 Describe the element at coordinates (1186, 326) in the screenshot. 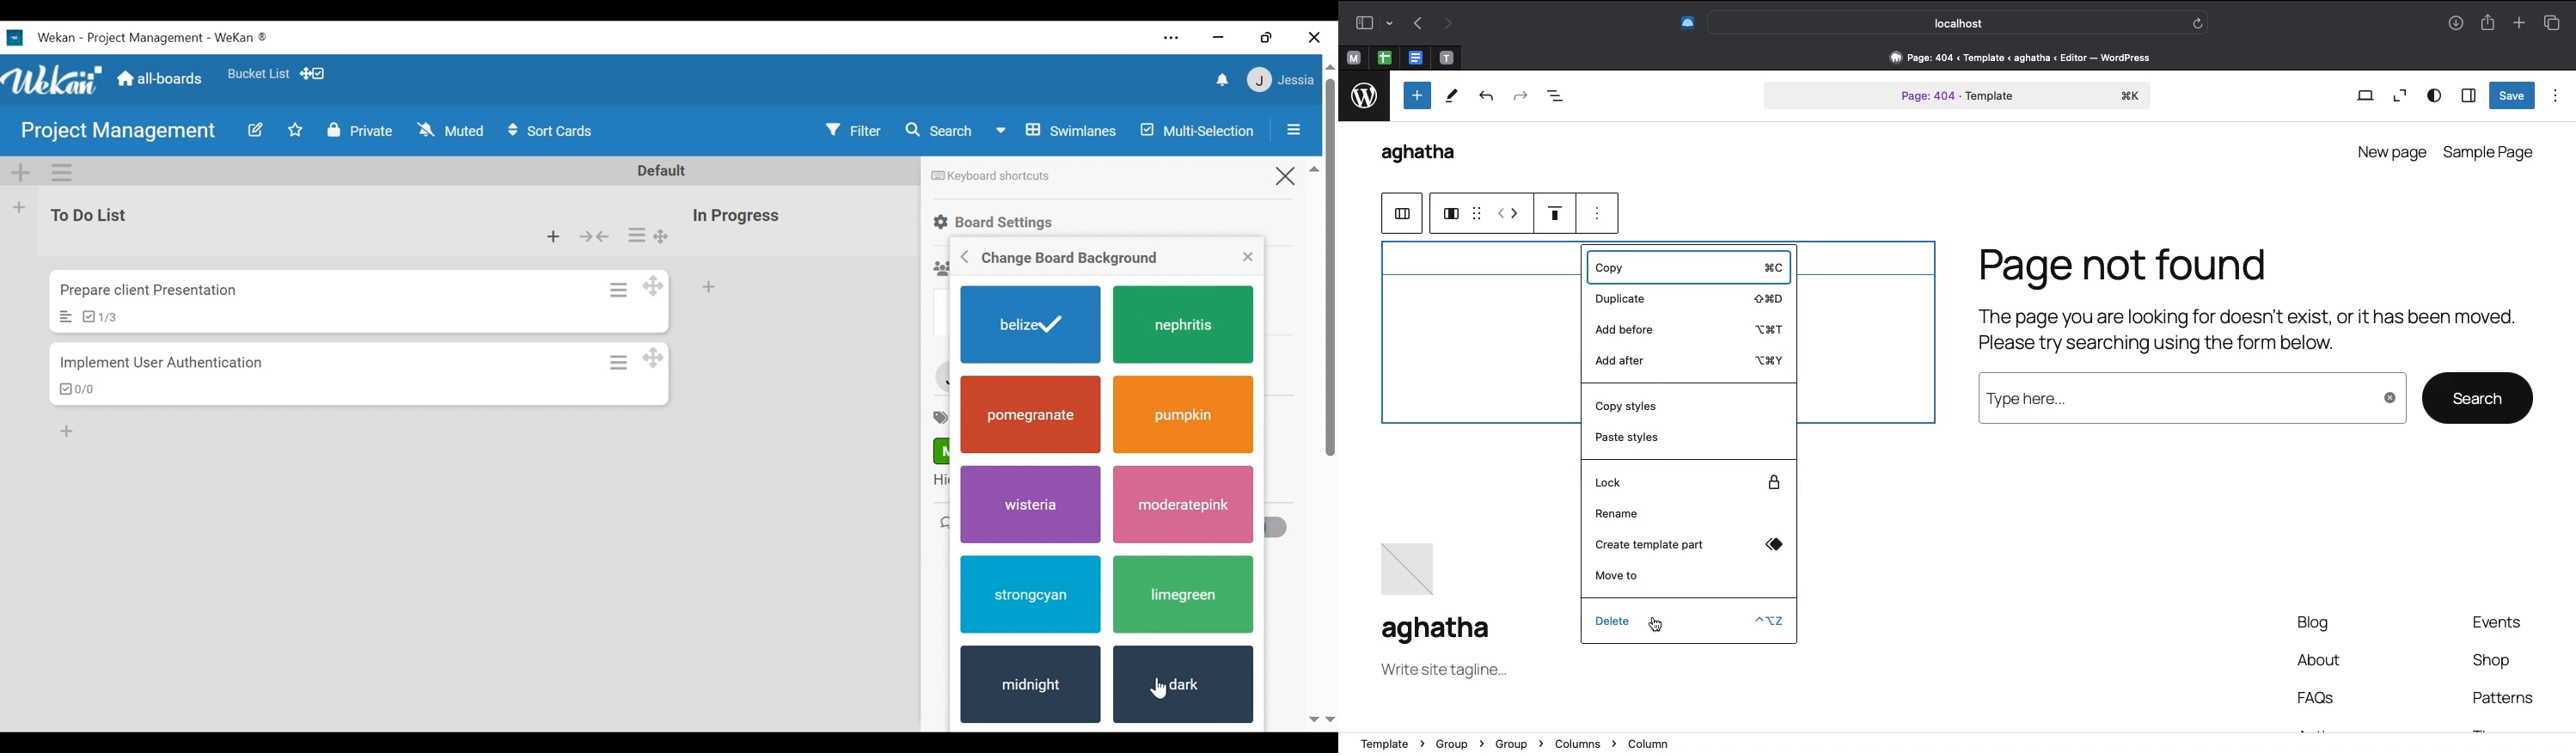

I see `nephritis` at that location.